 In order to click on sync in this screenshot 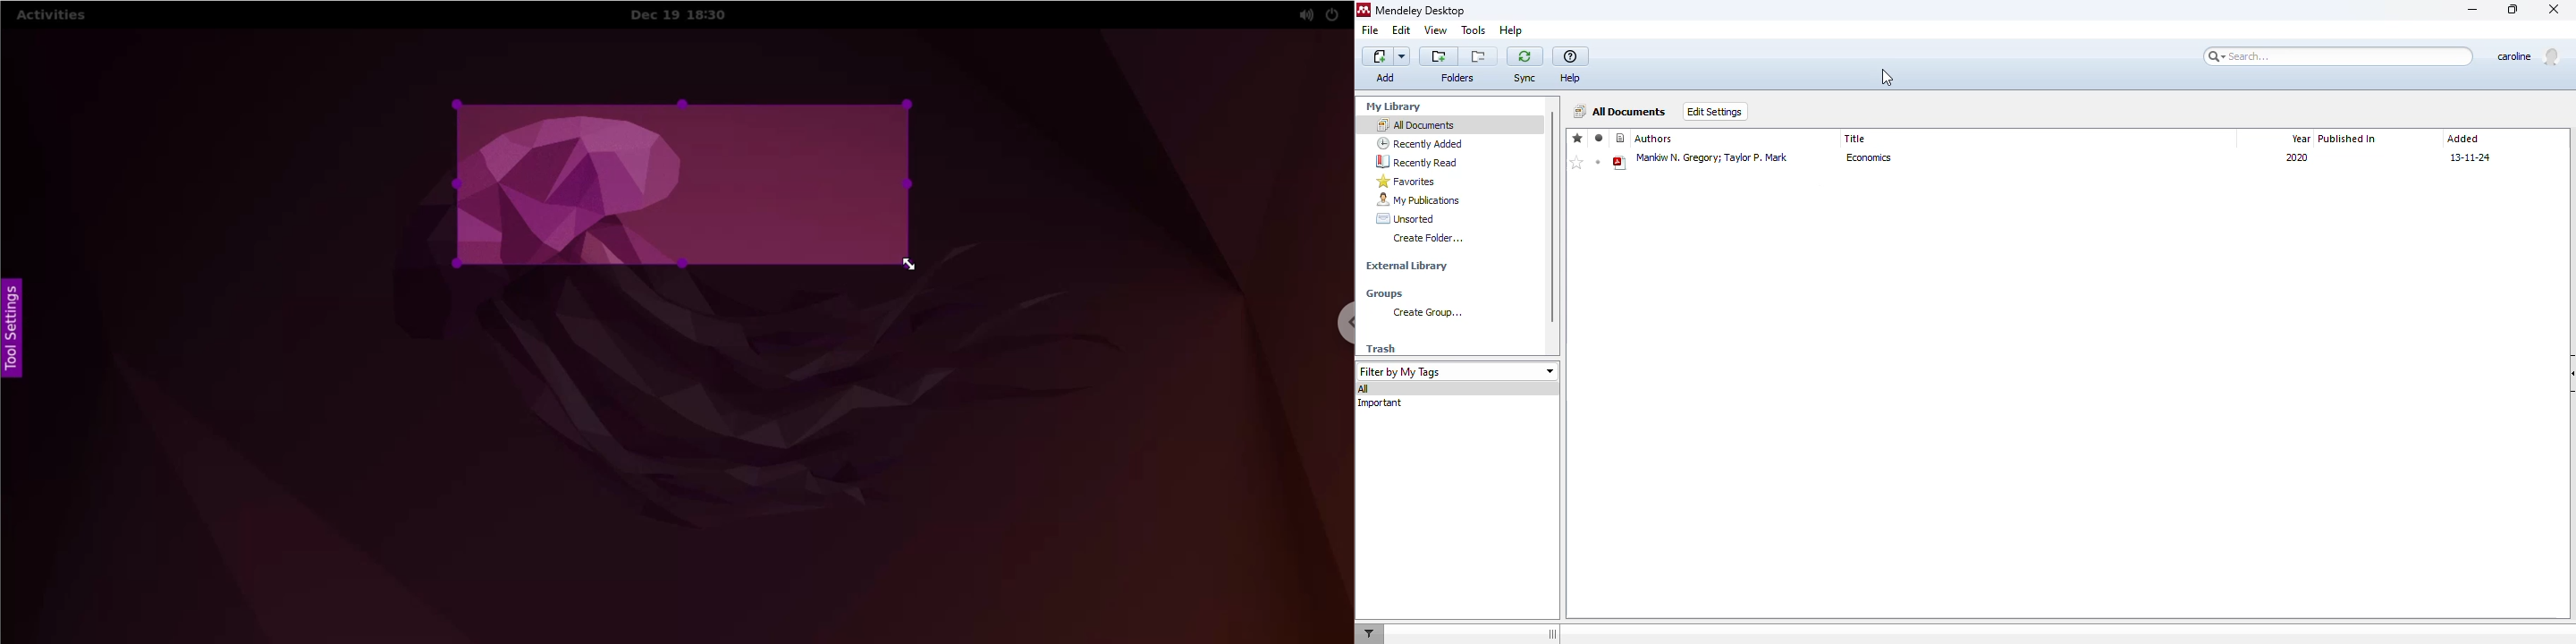, I will do `click(1524, 56)`.